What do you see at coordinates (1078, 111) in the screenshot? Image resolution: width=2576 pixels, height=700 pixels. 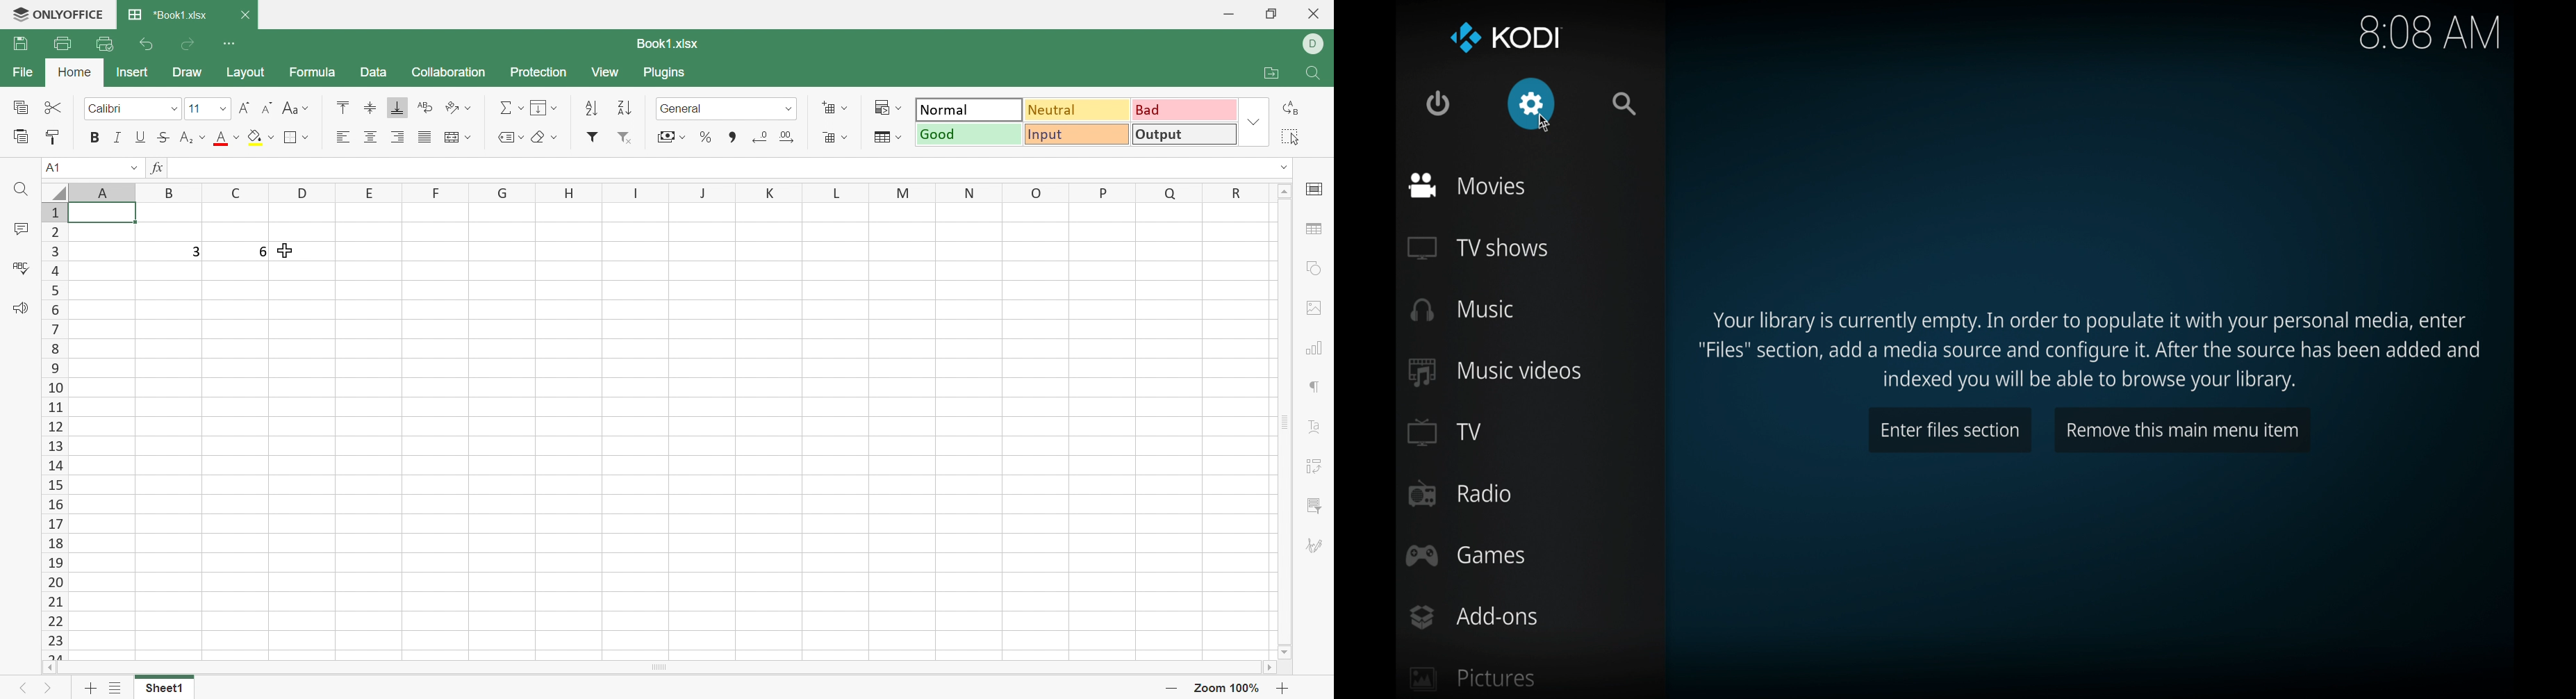 I see `Neutral` at bounding box center [1078, 111].